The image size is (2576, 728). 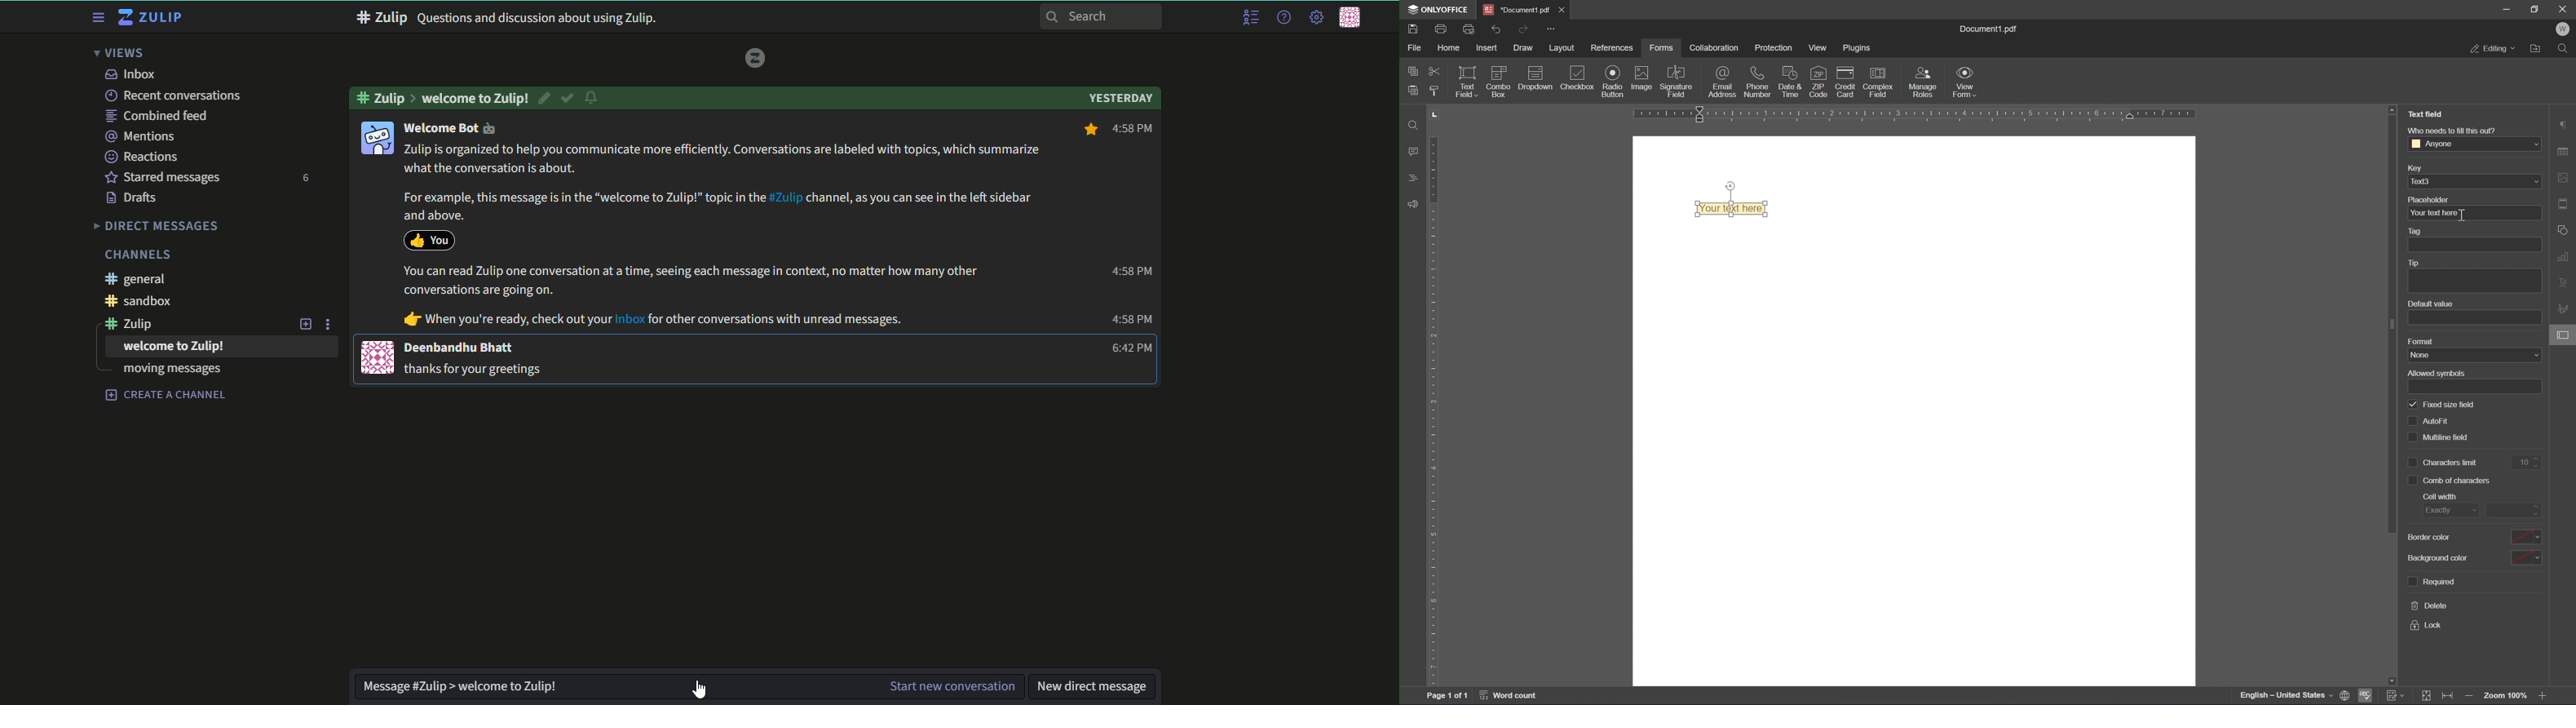 I want to click on 4:58 PM, so click(x=1130, y=271).